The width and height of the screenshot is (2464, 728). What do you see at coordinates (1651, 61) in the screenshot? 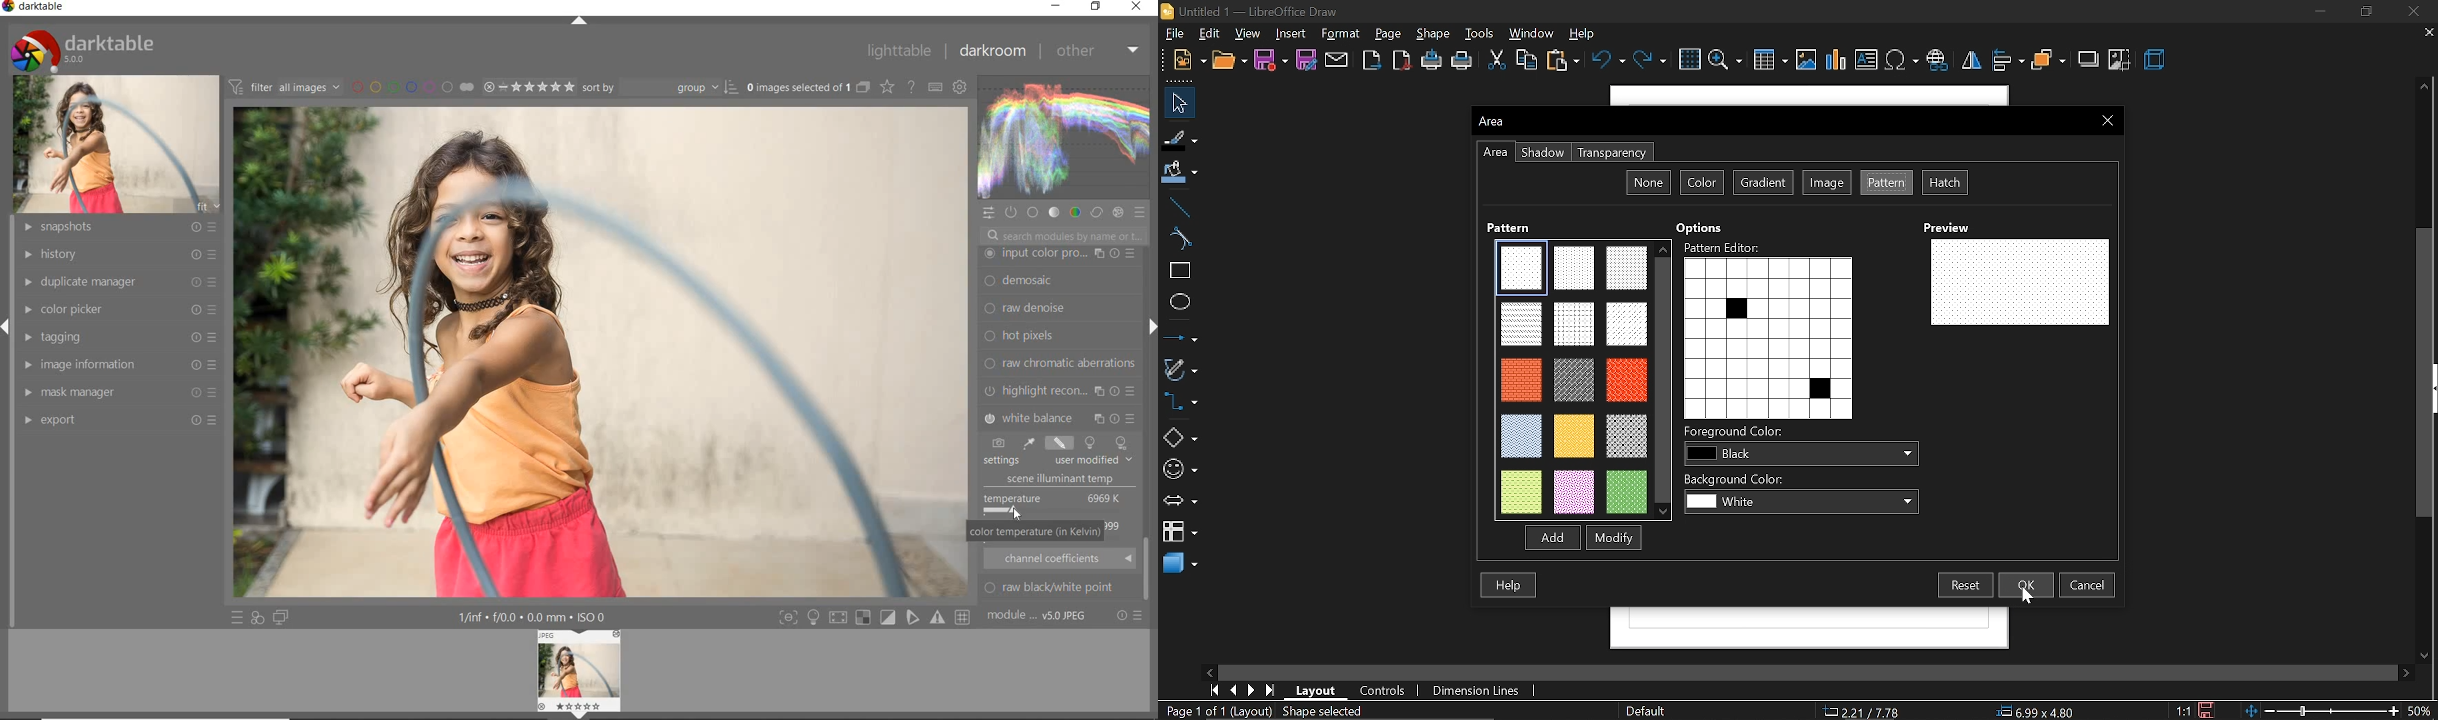
I see `redo` at bounding box center [1651, 61].